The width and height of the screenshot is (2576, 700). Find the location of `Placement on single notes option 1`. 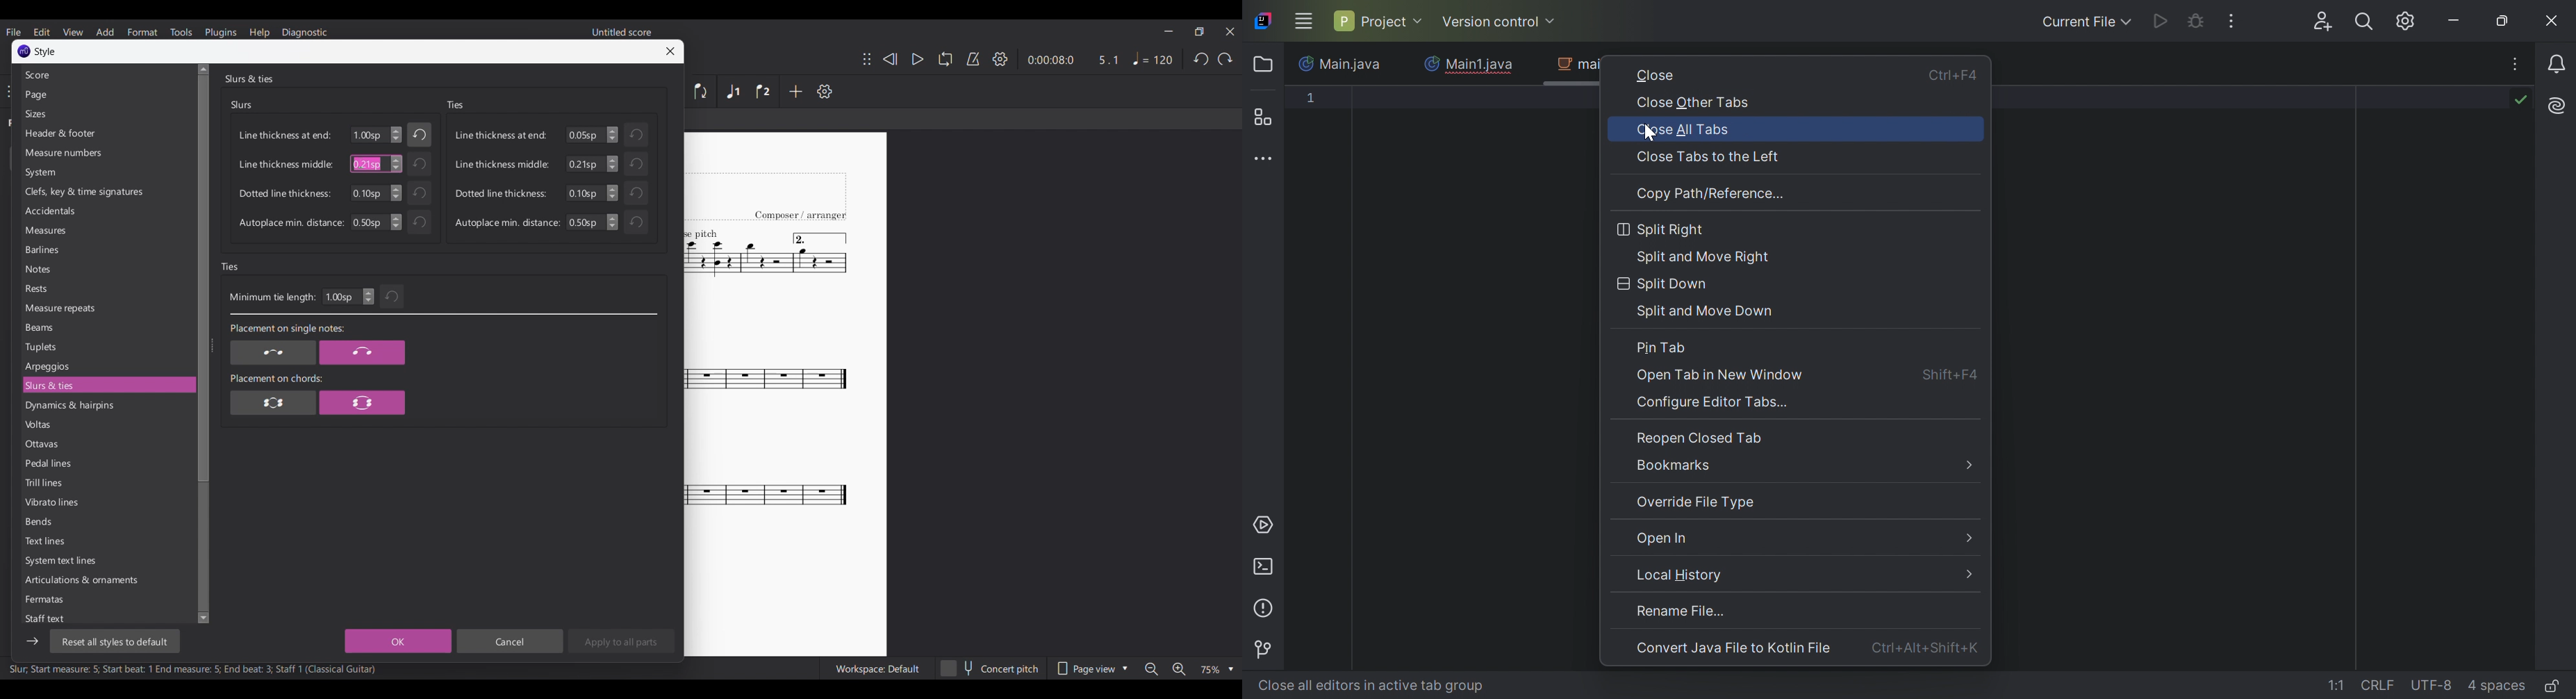

Placement on single notes option 1 is located at coordinates (272, 353).